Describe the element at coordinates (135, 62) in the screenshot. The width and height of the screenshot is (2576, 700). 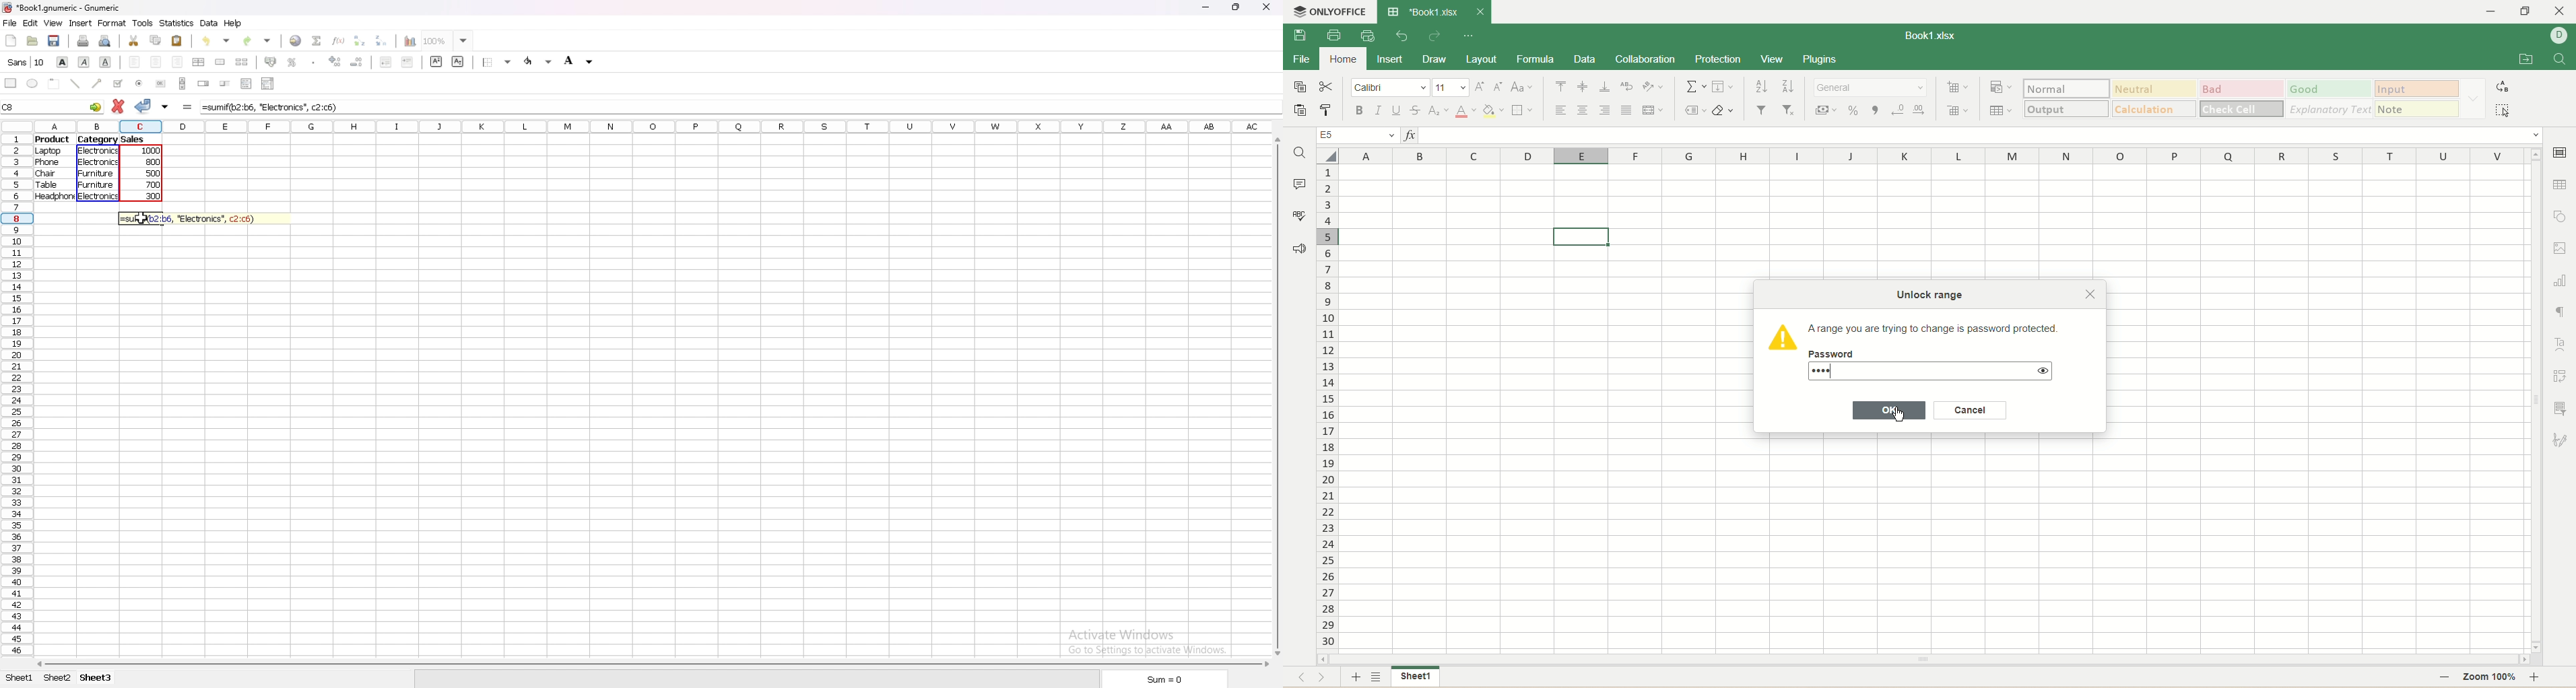
I see `left align` at that location.